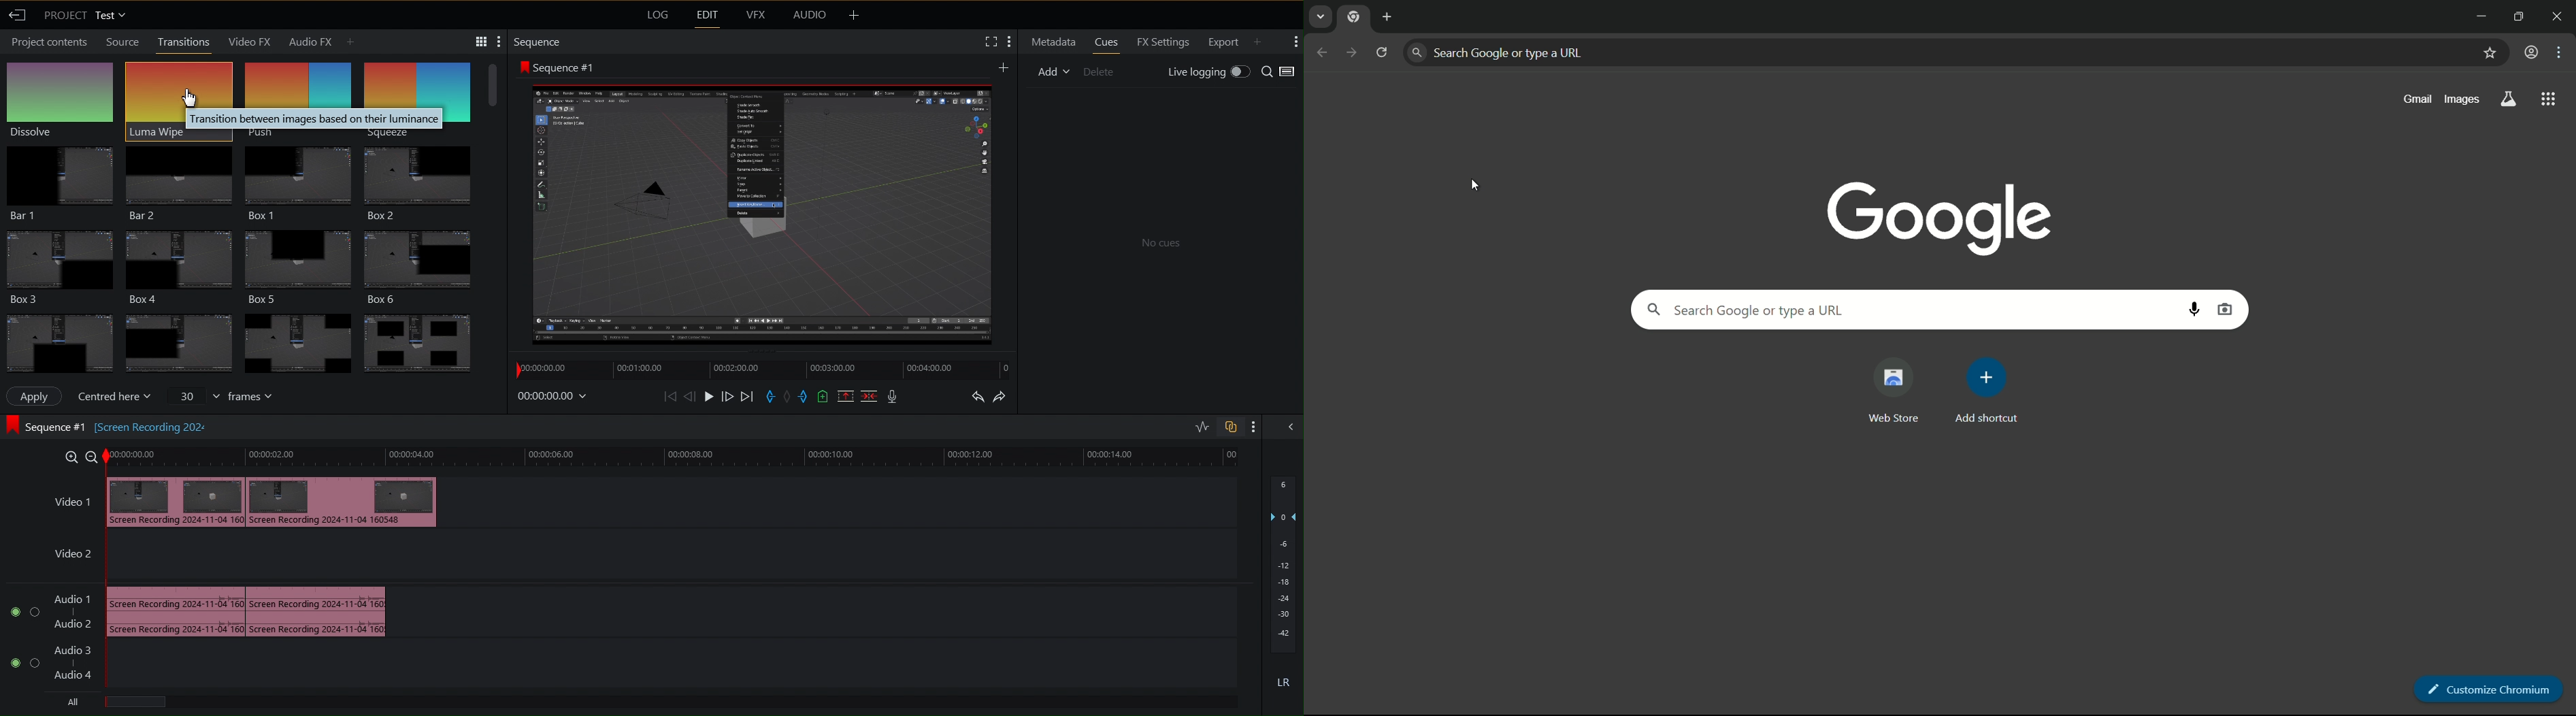 This screenshot has height=728, width=2576. What do you see at coordinates (1383, 52) in the screenshot?
I see `reload` at bounding box center [1383, 52].